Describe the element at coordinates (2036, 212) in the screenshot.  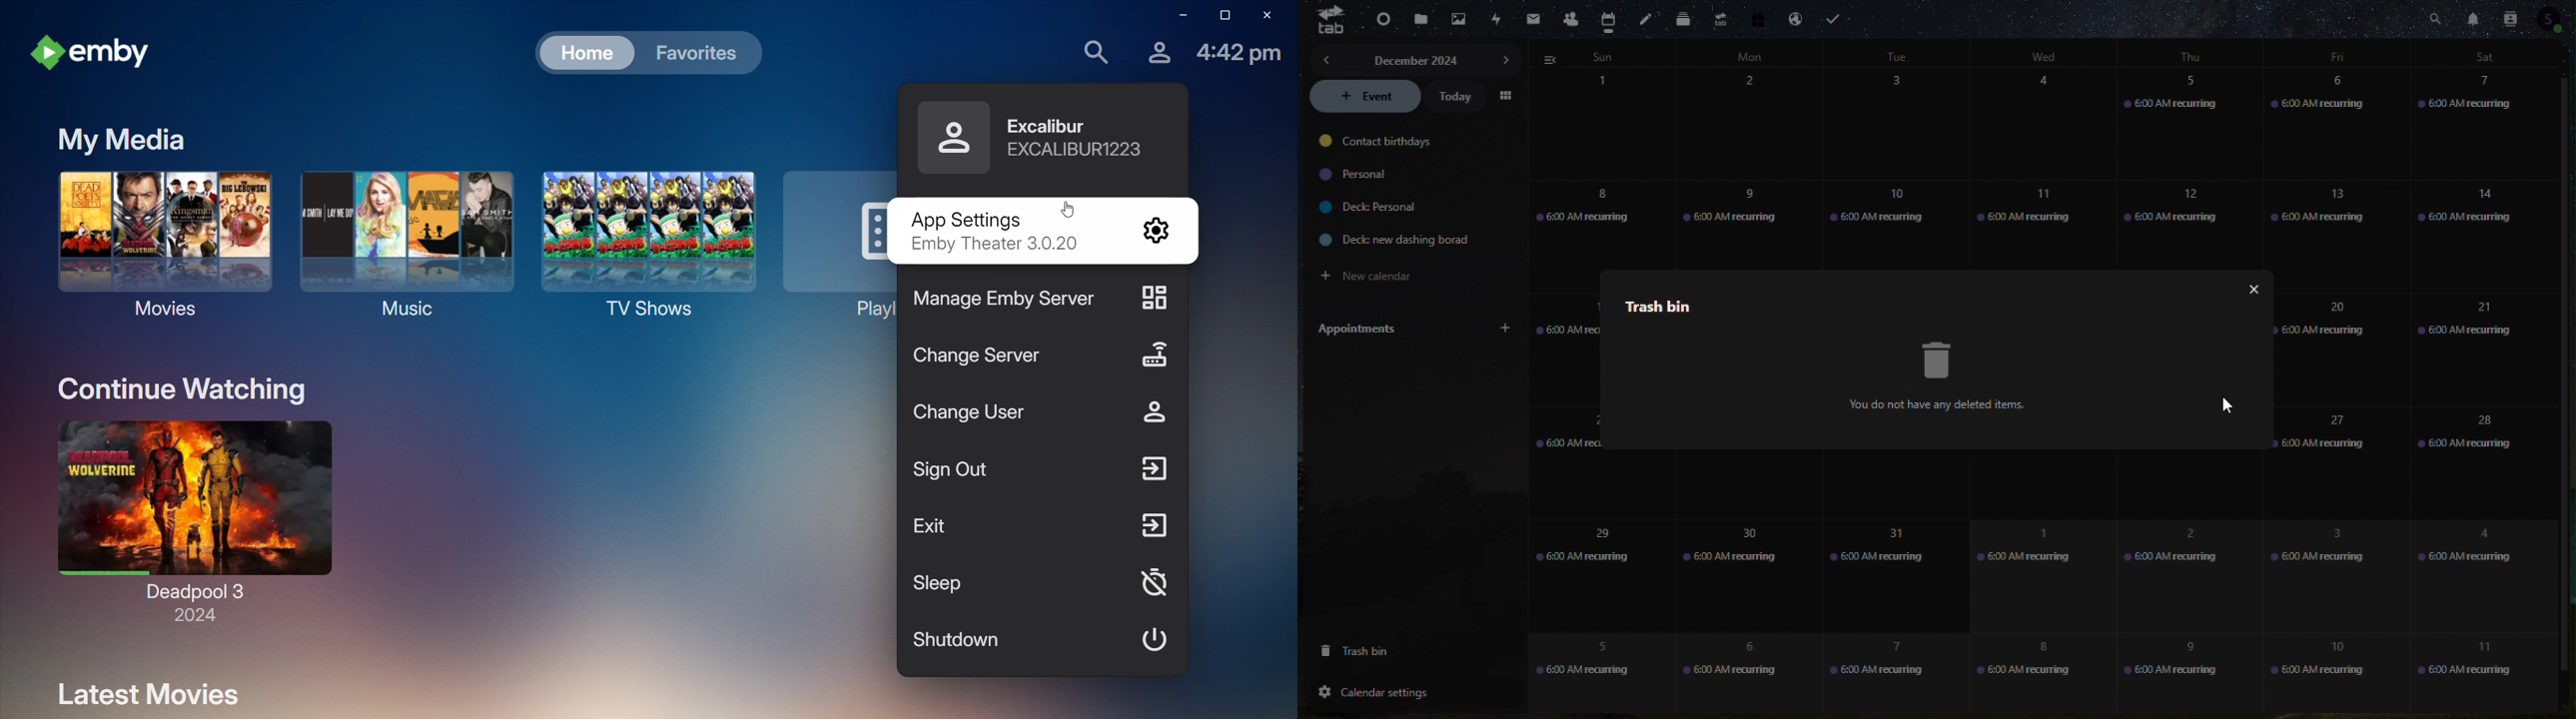
I see `11` at that location.